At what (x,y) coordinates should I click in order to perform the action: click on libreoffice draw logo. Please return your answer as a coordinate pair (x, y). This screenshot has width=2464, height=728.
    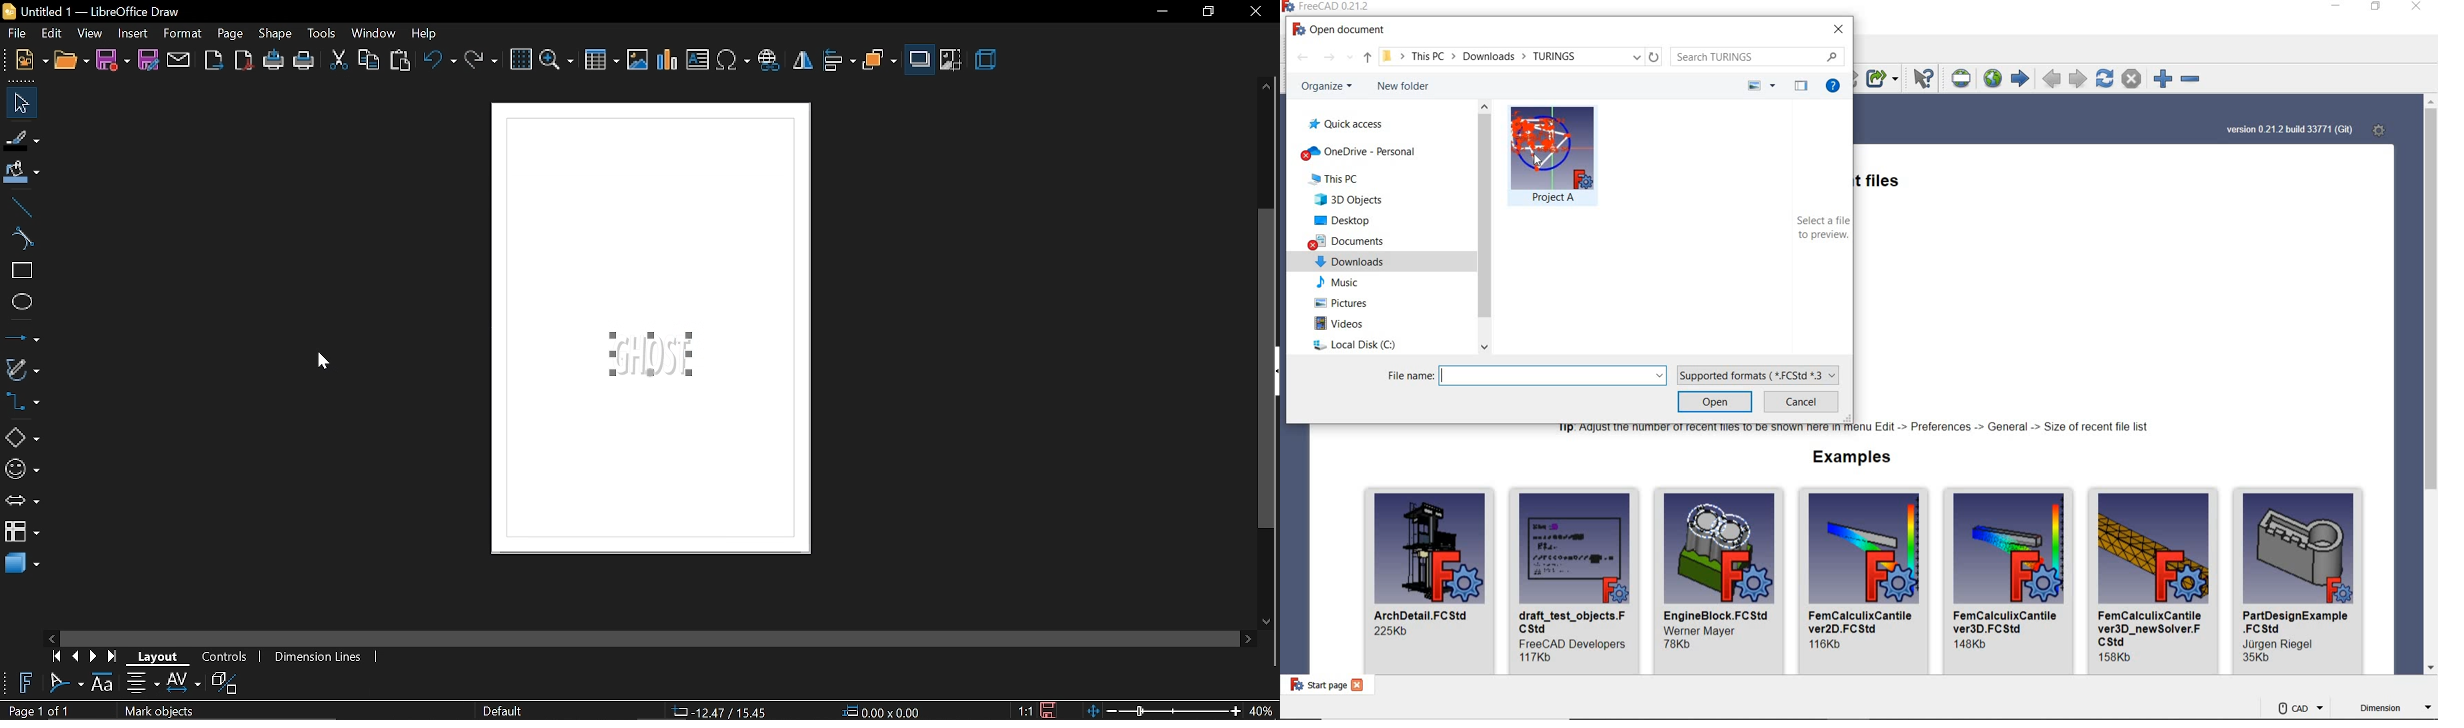
    Looking at the image, I should click on (9, 12).